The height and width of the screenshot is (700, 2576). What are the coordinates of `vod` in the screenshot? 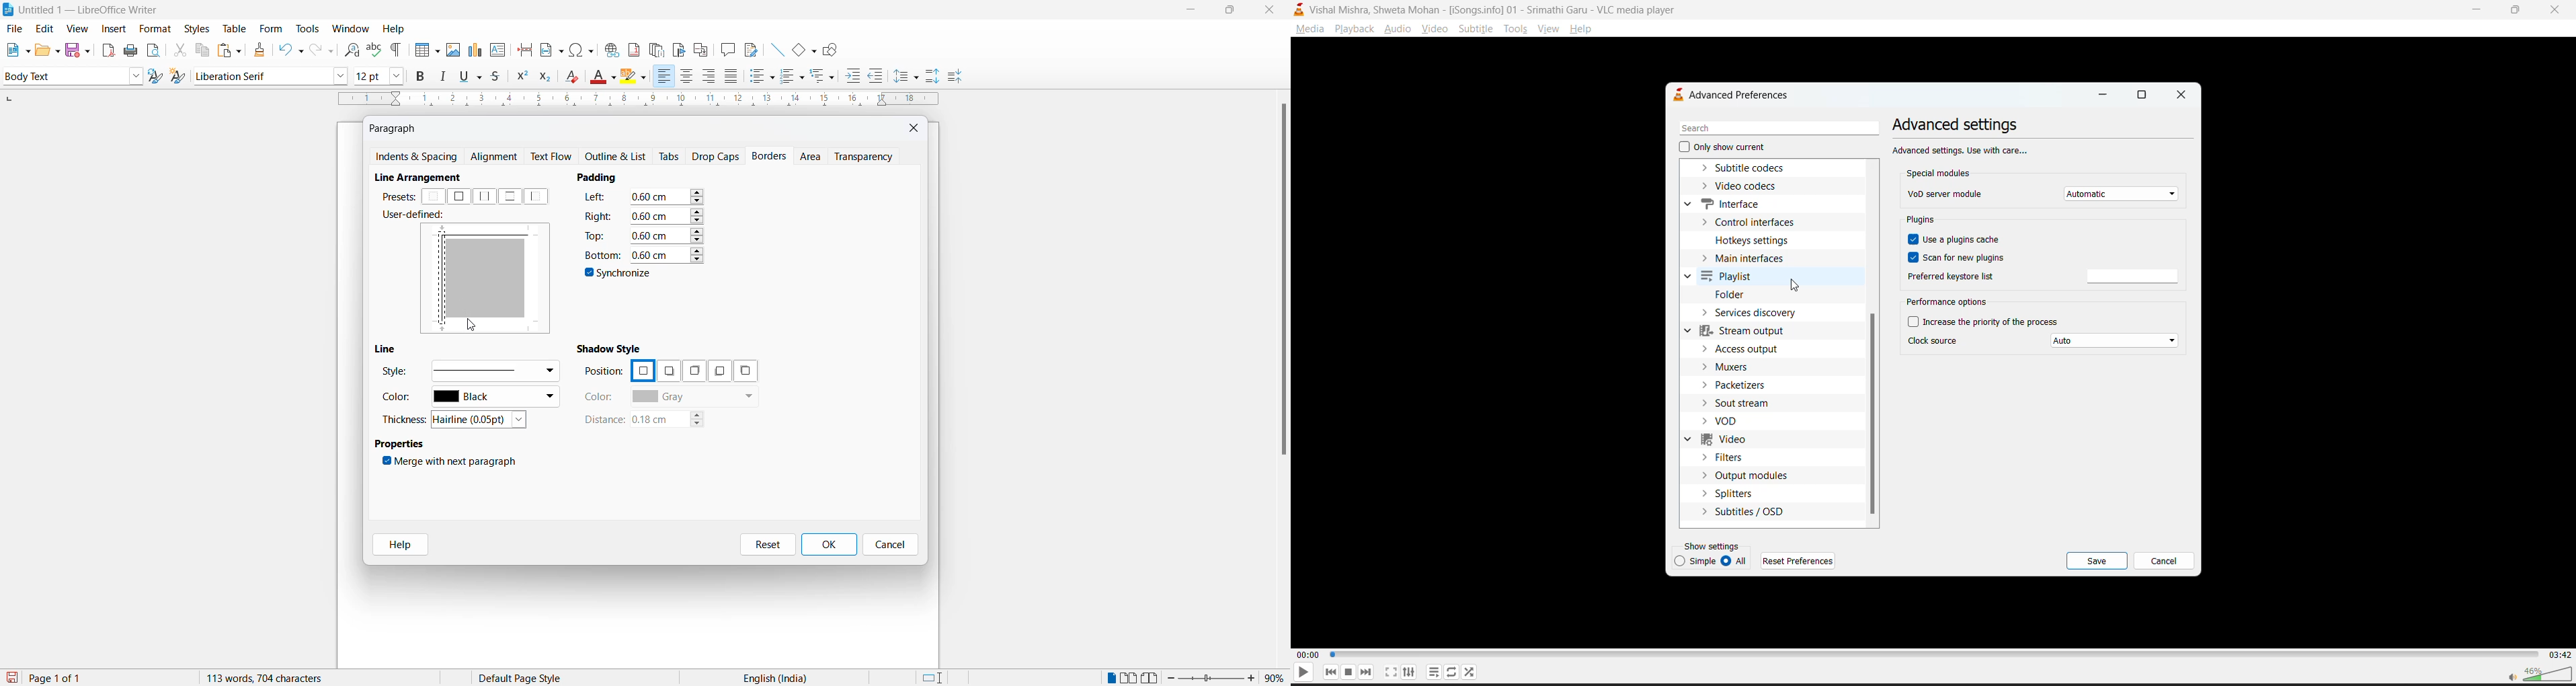 It's located at (1729, 421).